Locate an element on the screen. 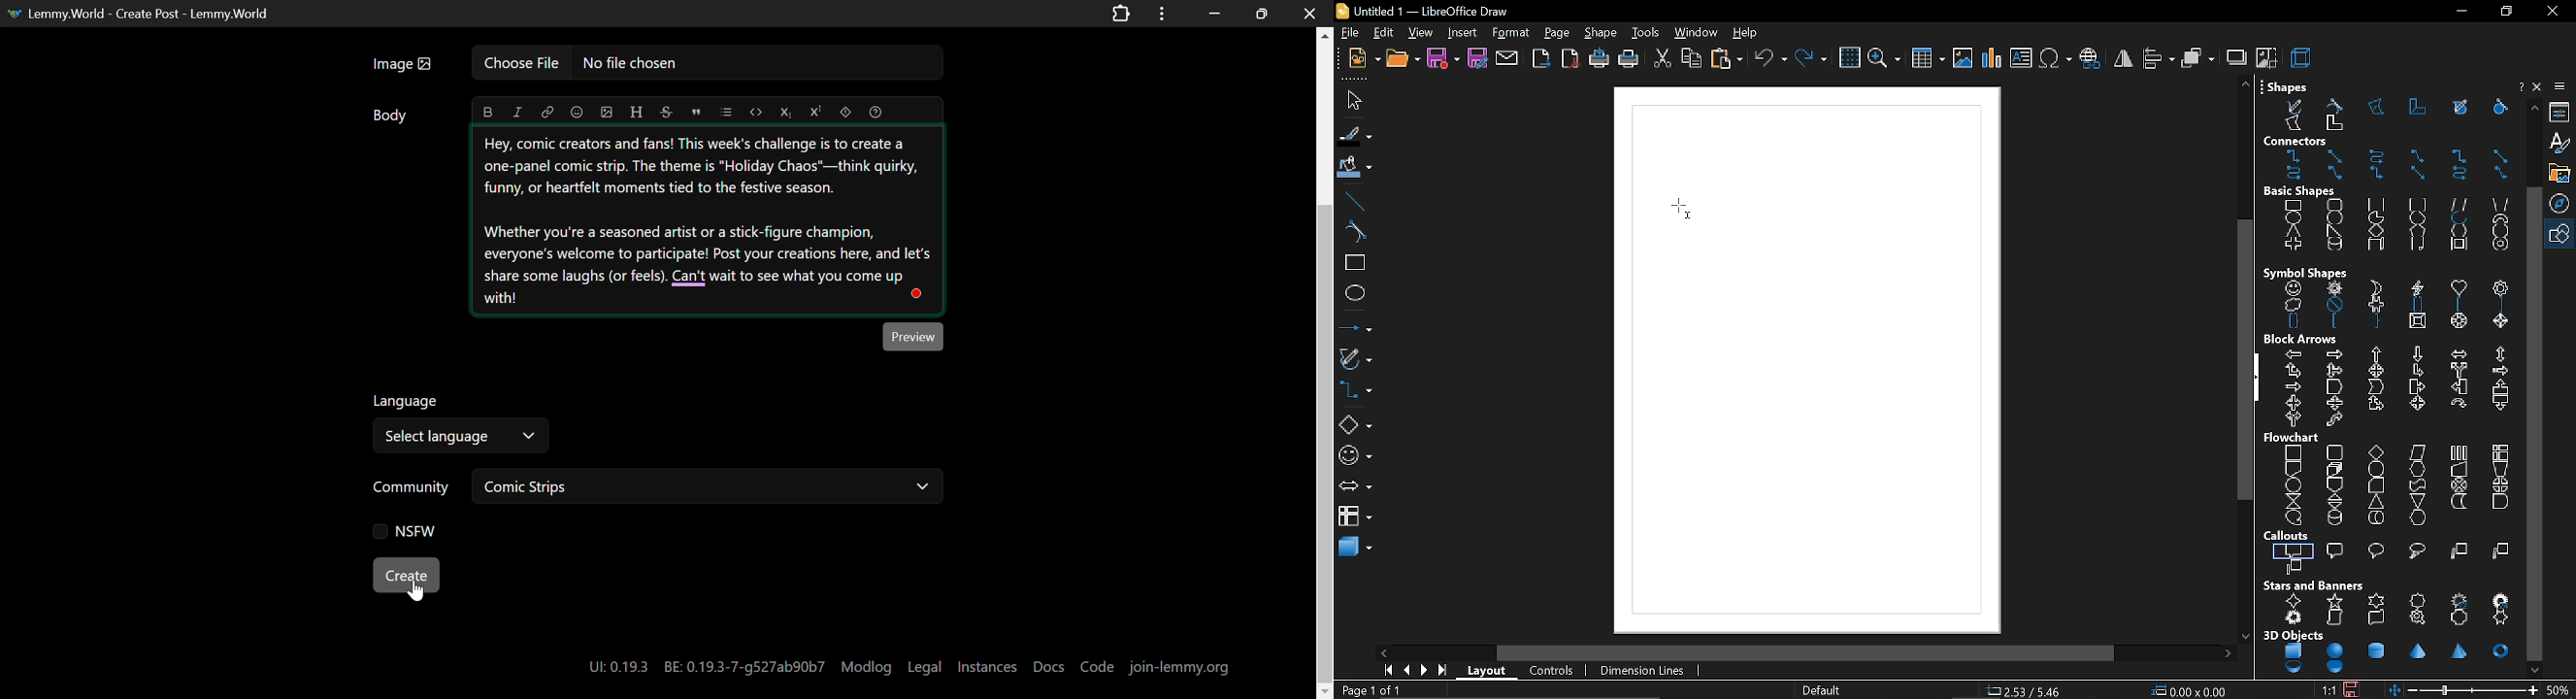 Image resolution: width=2576 pixels, height=700 pixels. rounded rectangular is located at coordinates (2336, 549).